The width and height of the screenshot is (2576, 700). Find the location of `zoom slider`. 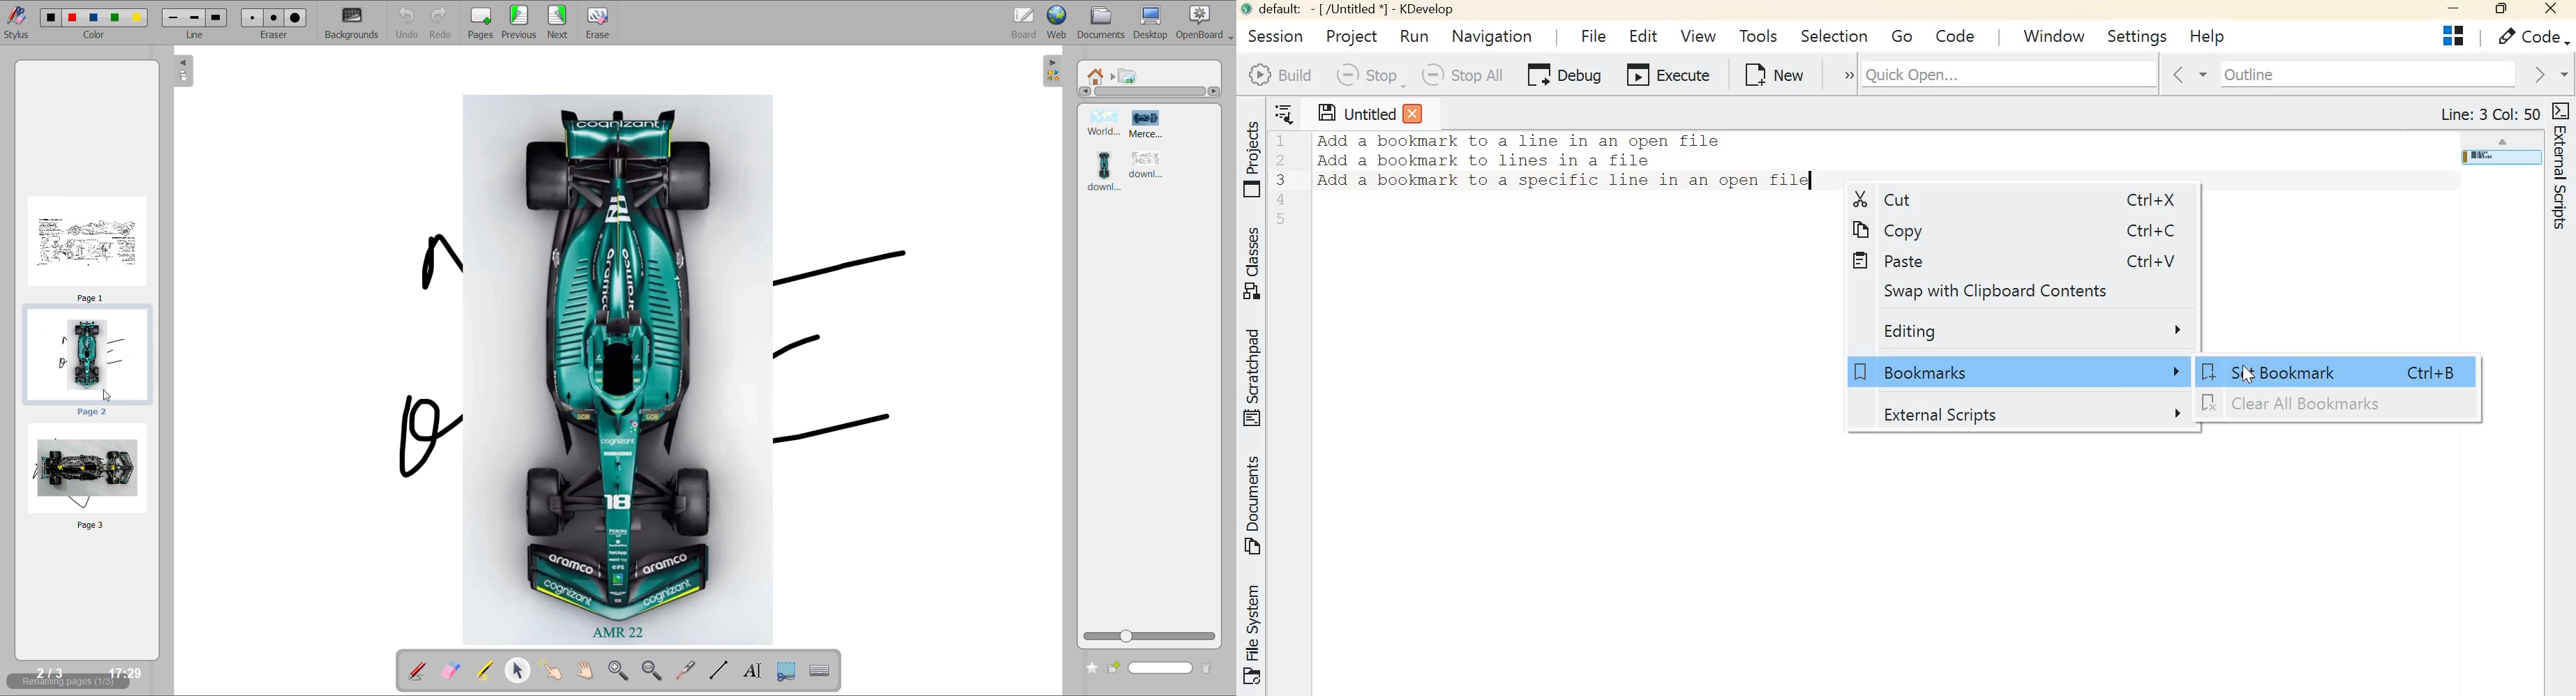

zoom slider is located at coordinates (1149, 635).